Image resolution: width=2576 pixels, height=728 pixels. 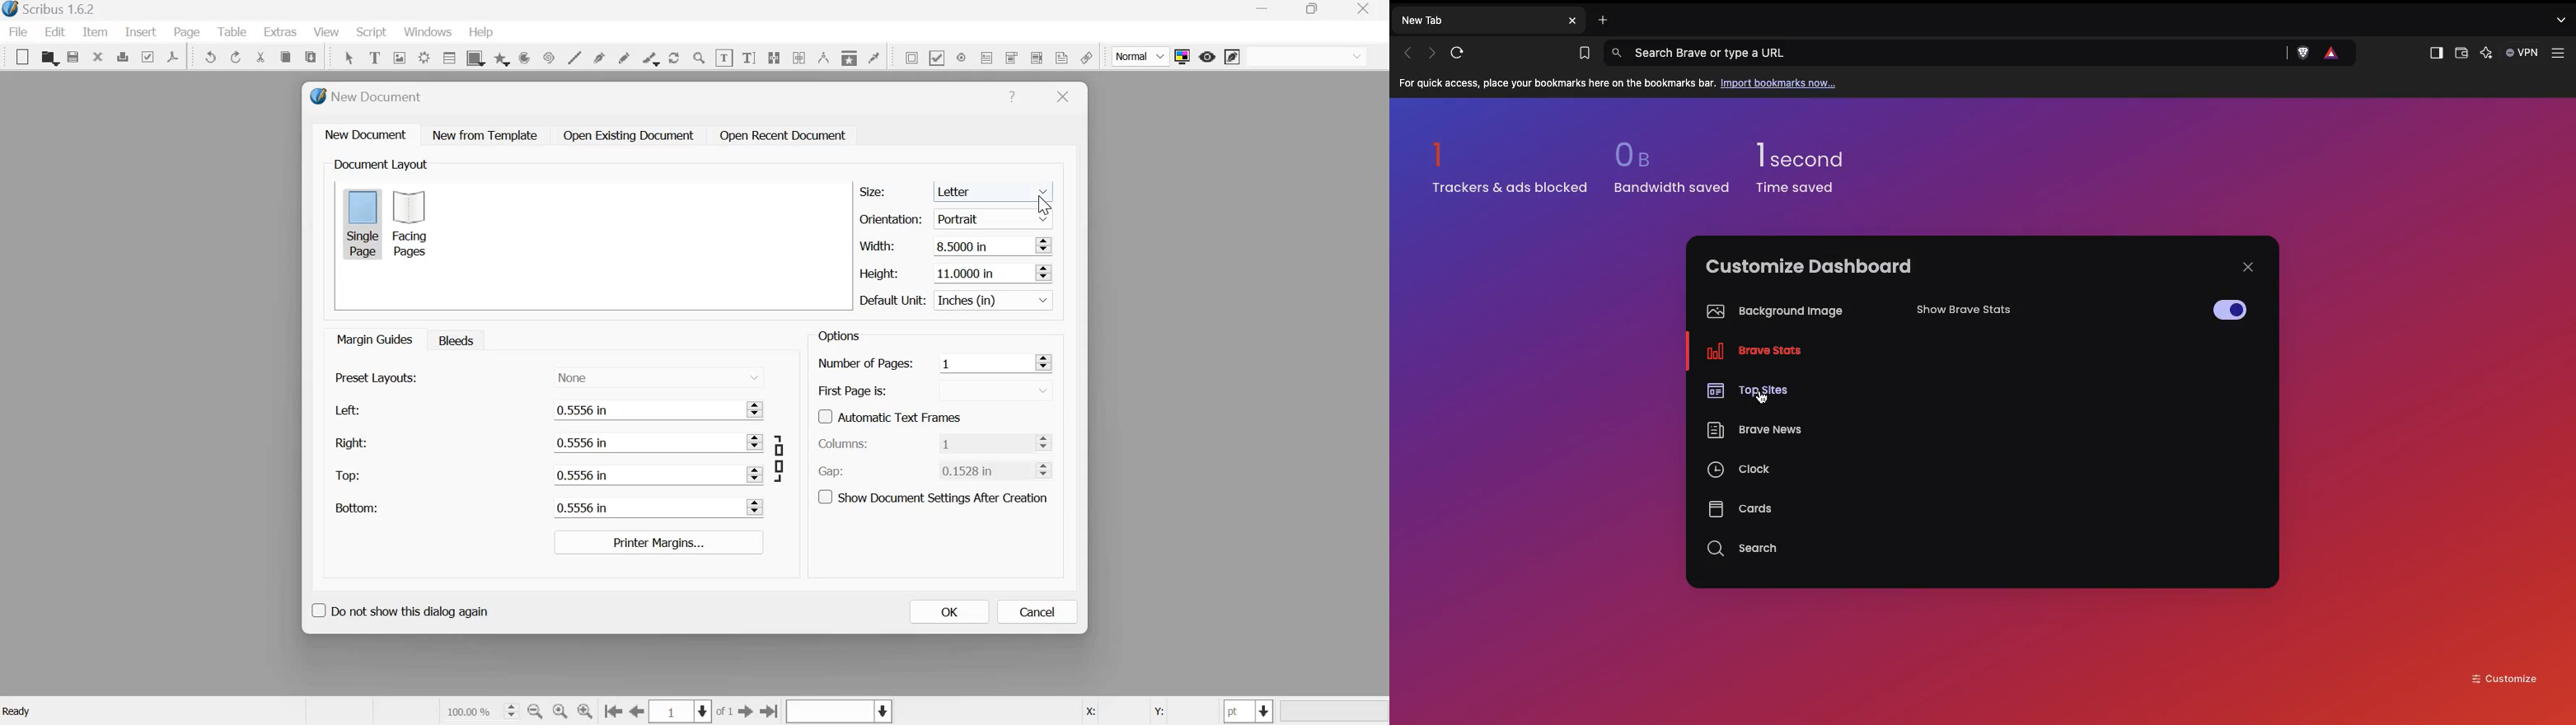 What do you see at coordinates (699, 57) in the screenshot?
I see `Zoom in or zoom out` at bounding box center [699, 57].